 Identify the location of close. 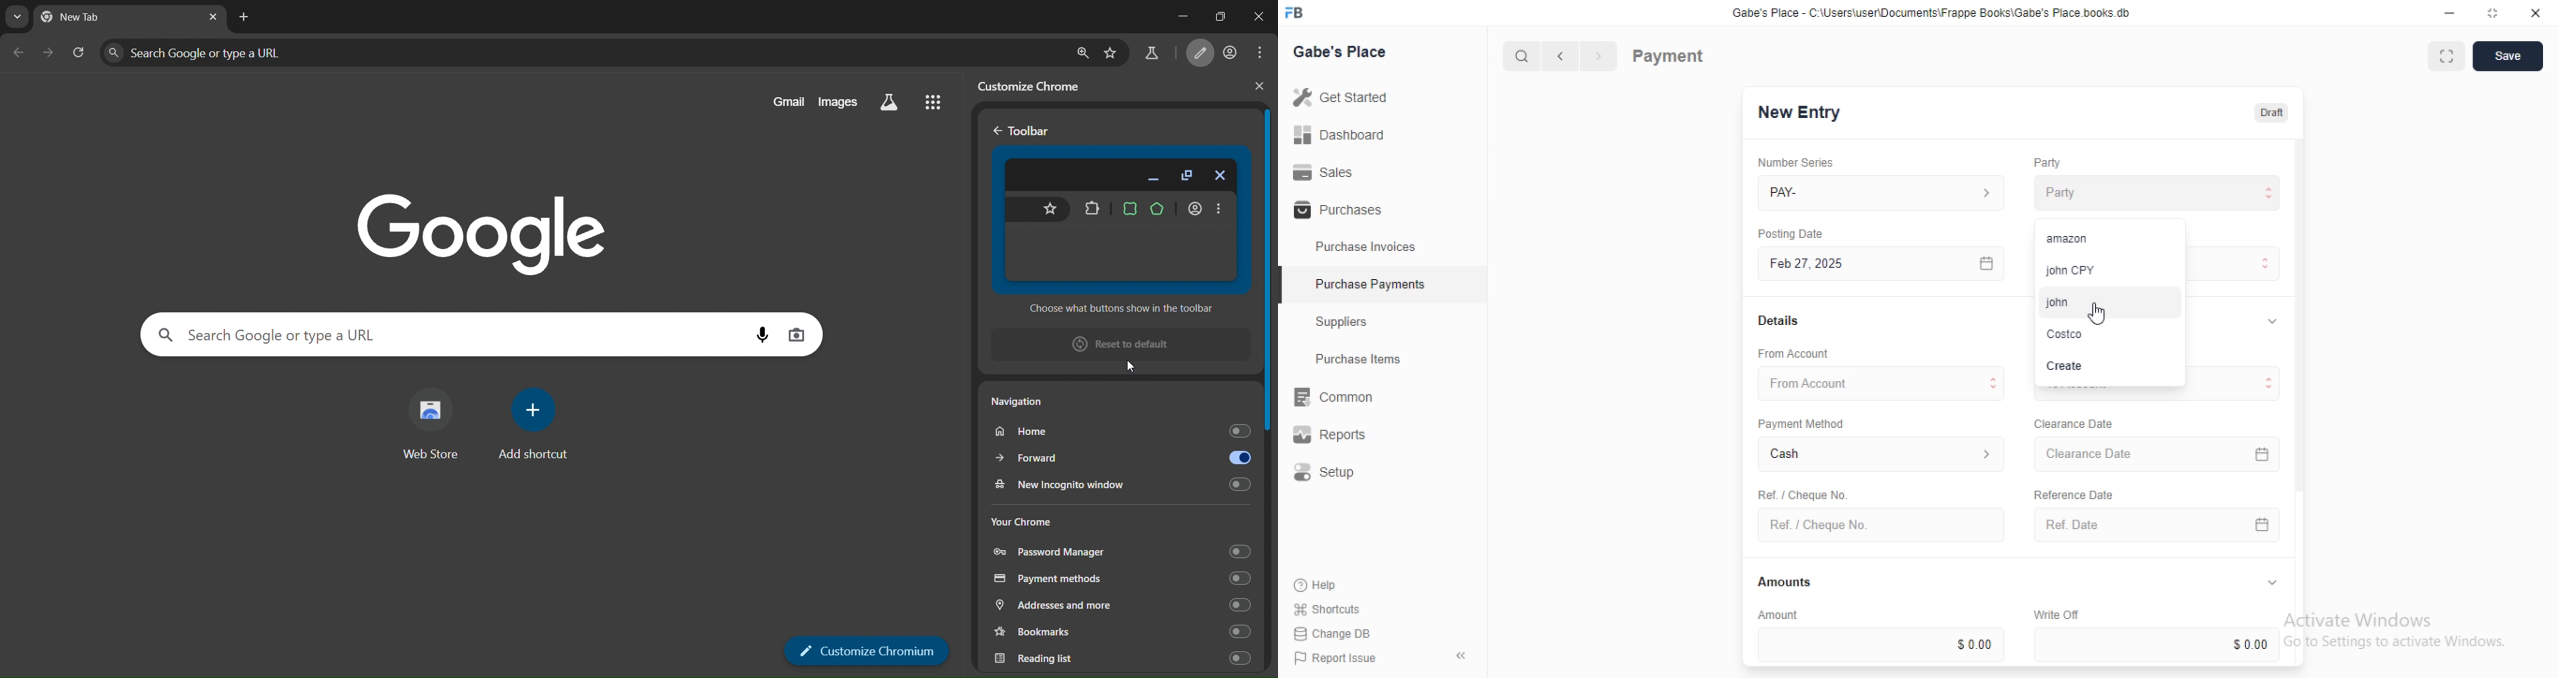
(2536, 13).